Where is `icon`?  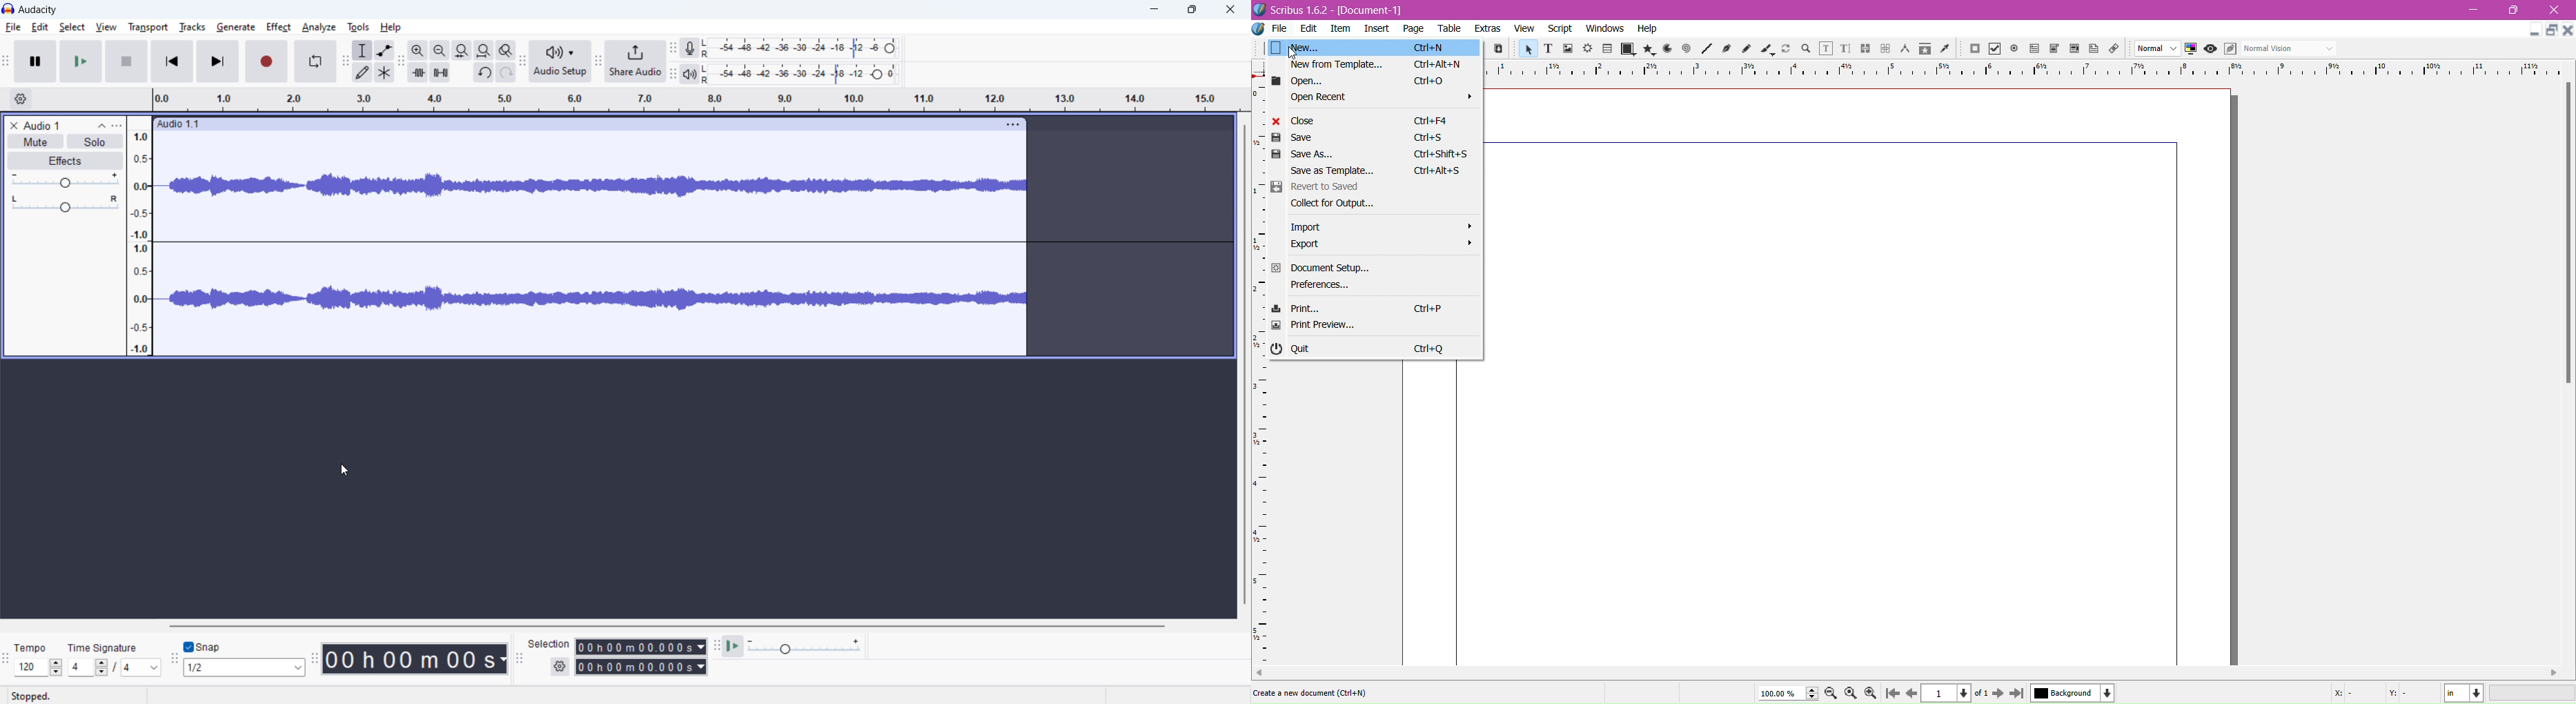
icon is located at coordinates (1650, 48).